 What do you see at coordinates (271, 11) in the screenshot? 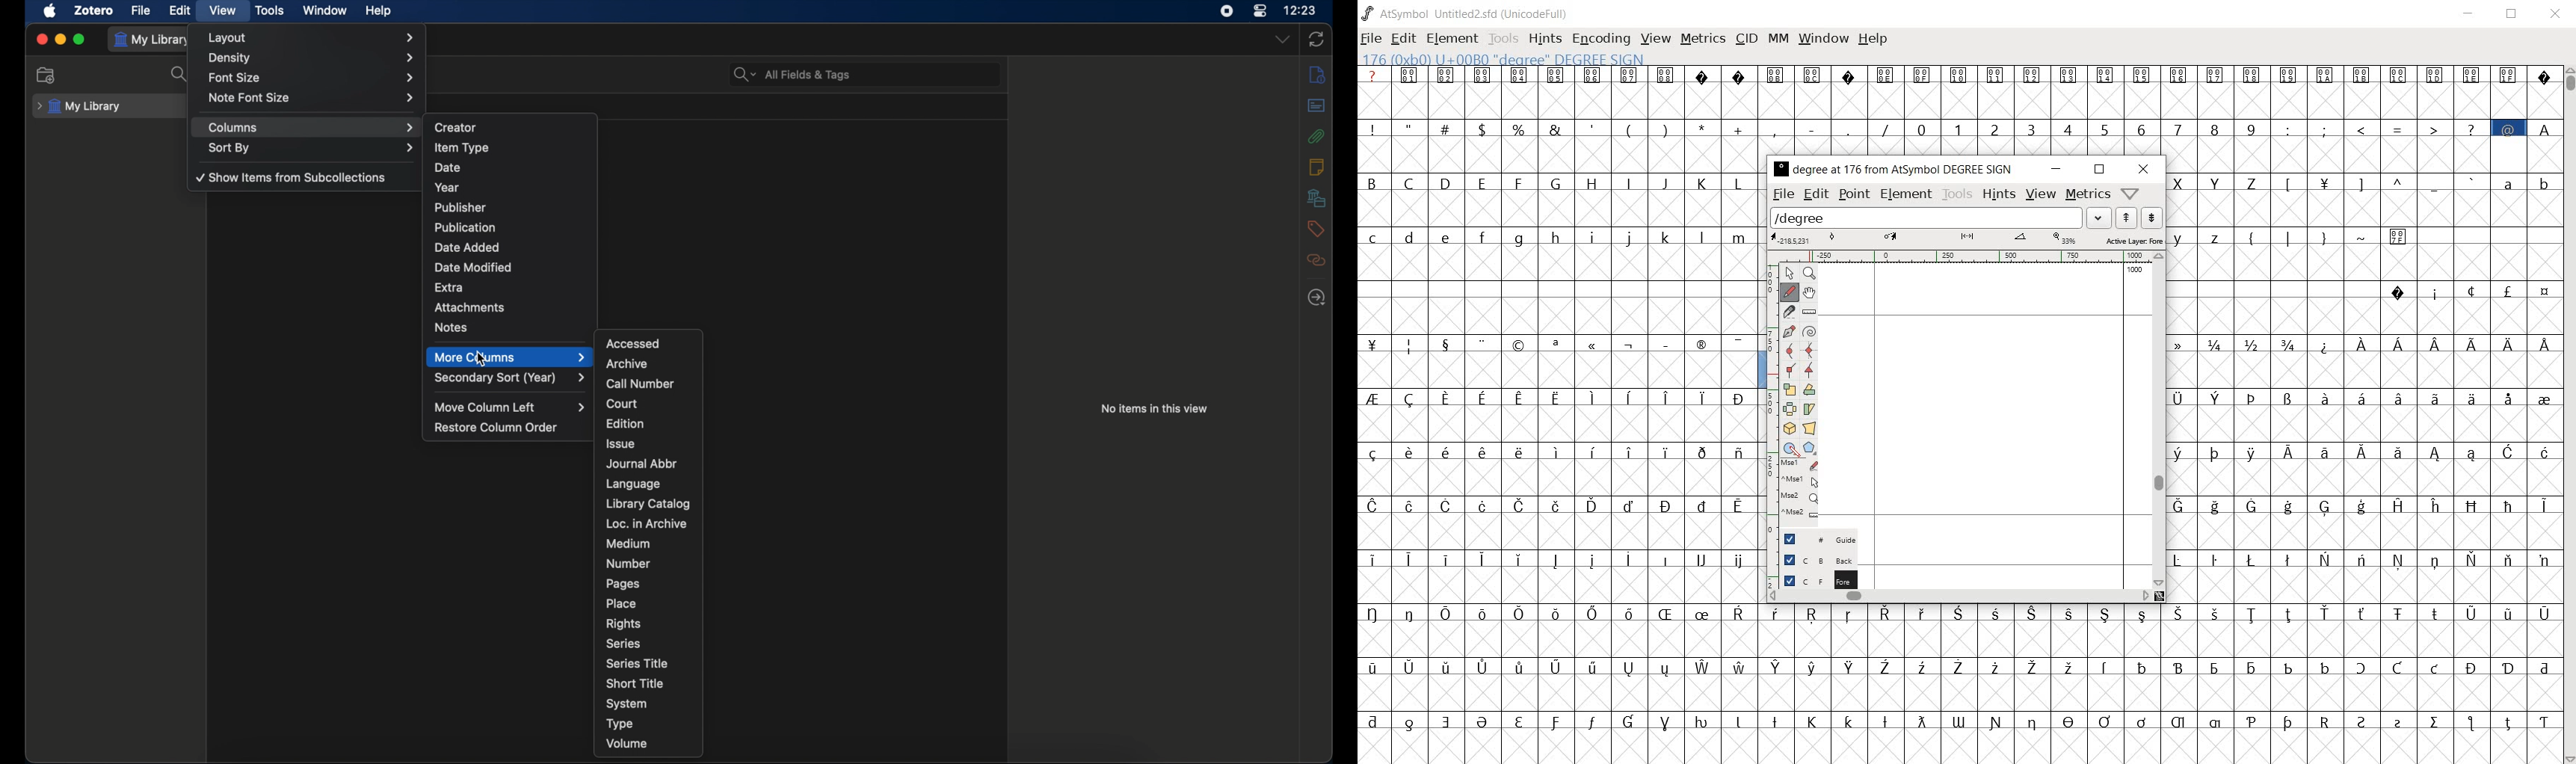
I see `tools` at bounding box center [271, 11].